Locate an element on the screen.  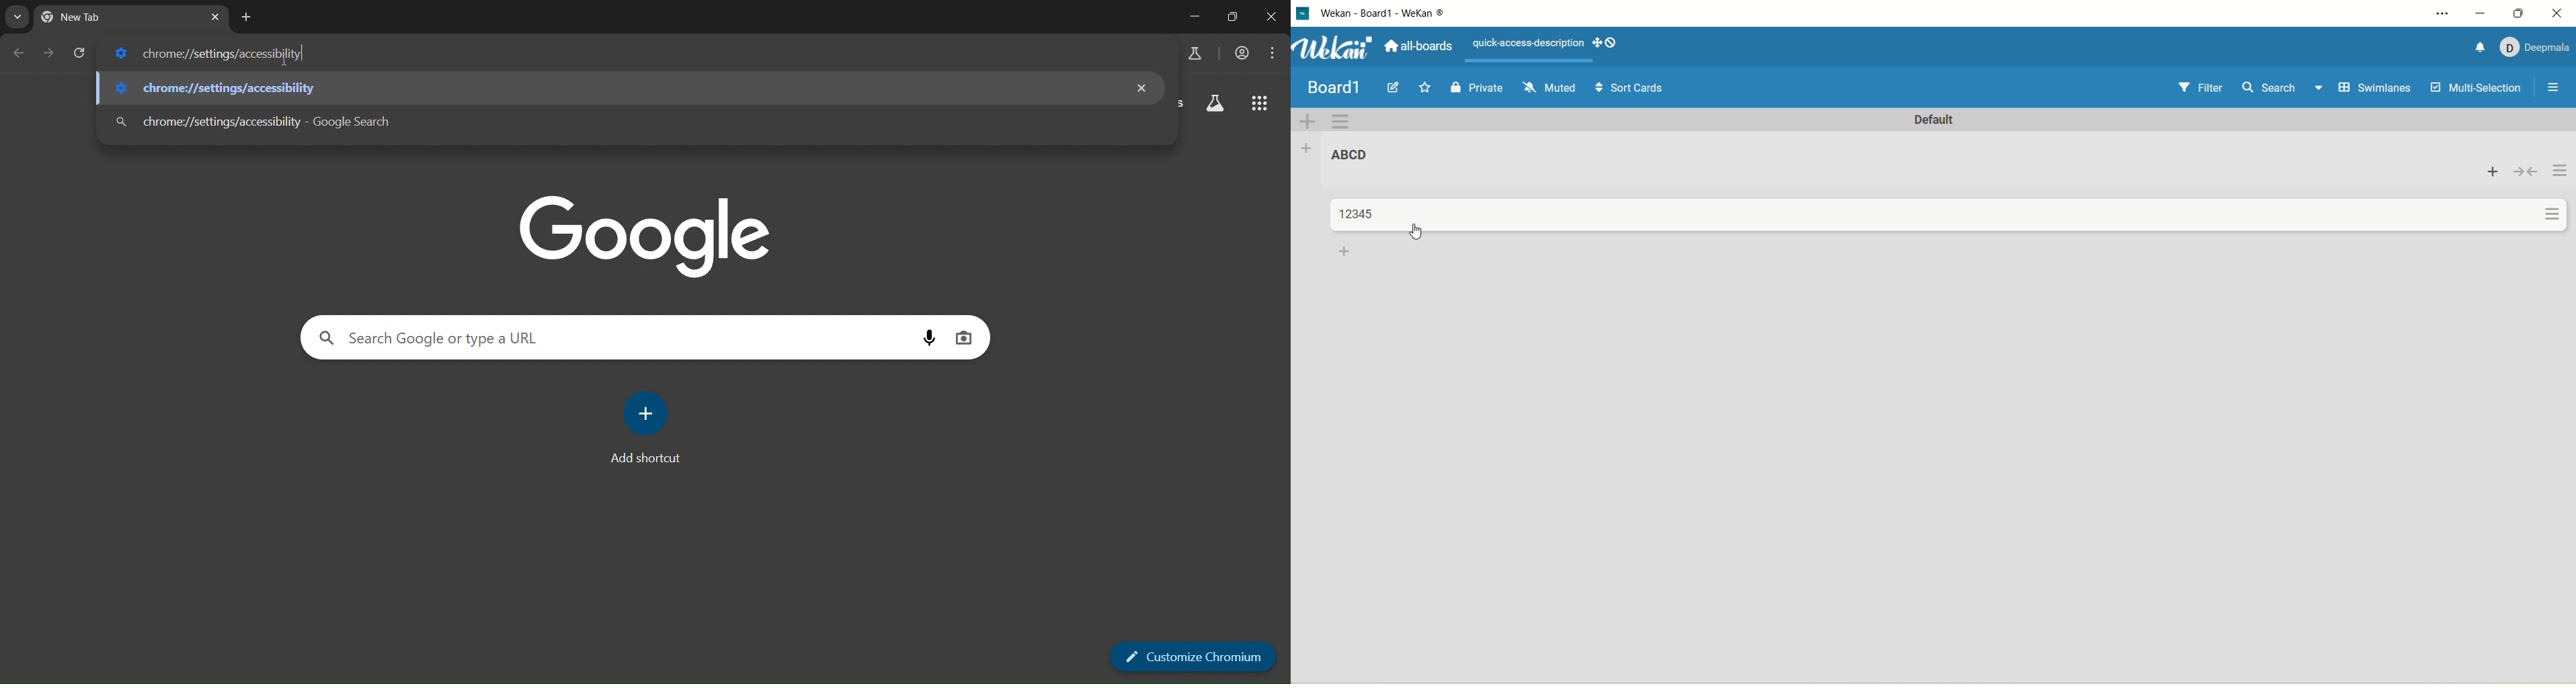
show-desktop-drag-handles is located at coordinates (1594, 41).